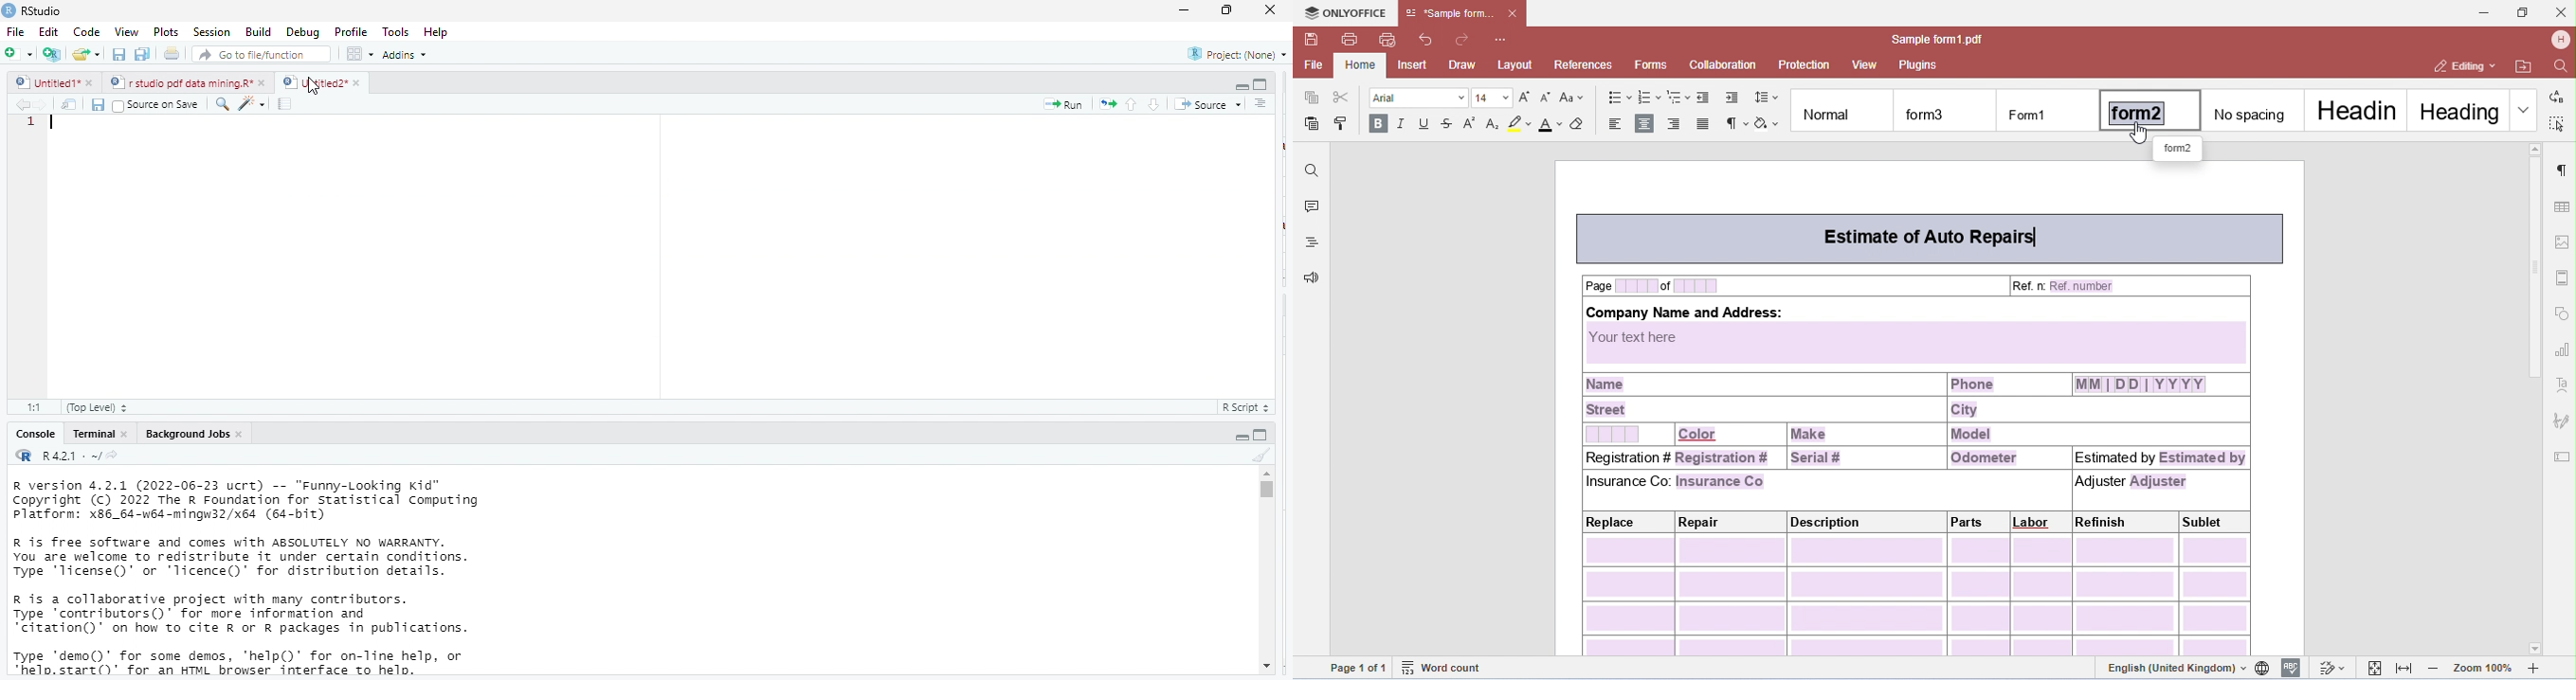 This screenshot has width=2576, height=700. What do you see at coordinates (45, 104) in the screenshot?
I see `go forward to the next source location` at bounding box center [45, 104].